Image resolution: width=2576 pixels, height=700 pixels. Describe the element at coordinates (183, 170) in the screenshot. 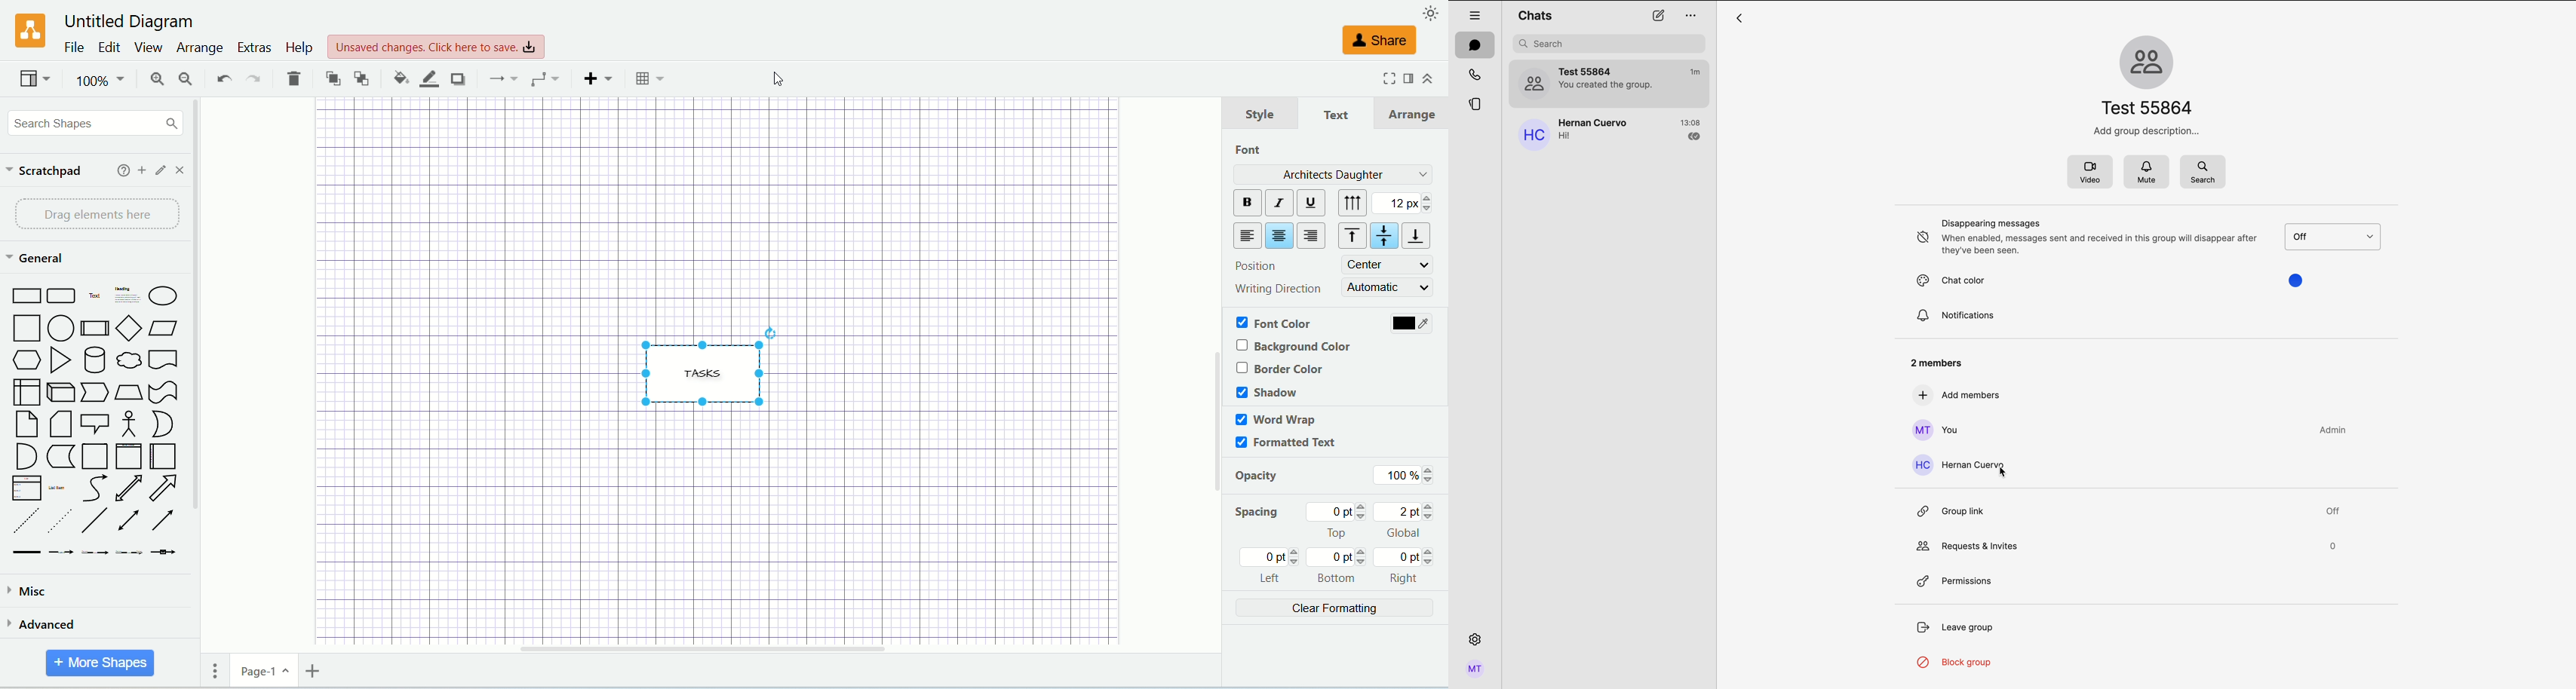

I see `close` at that location.